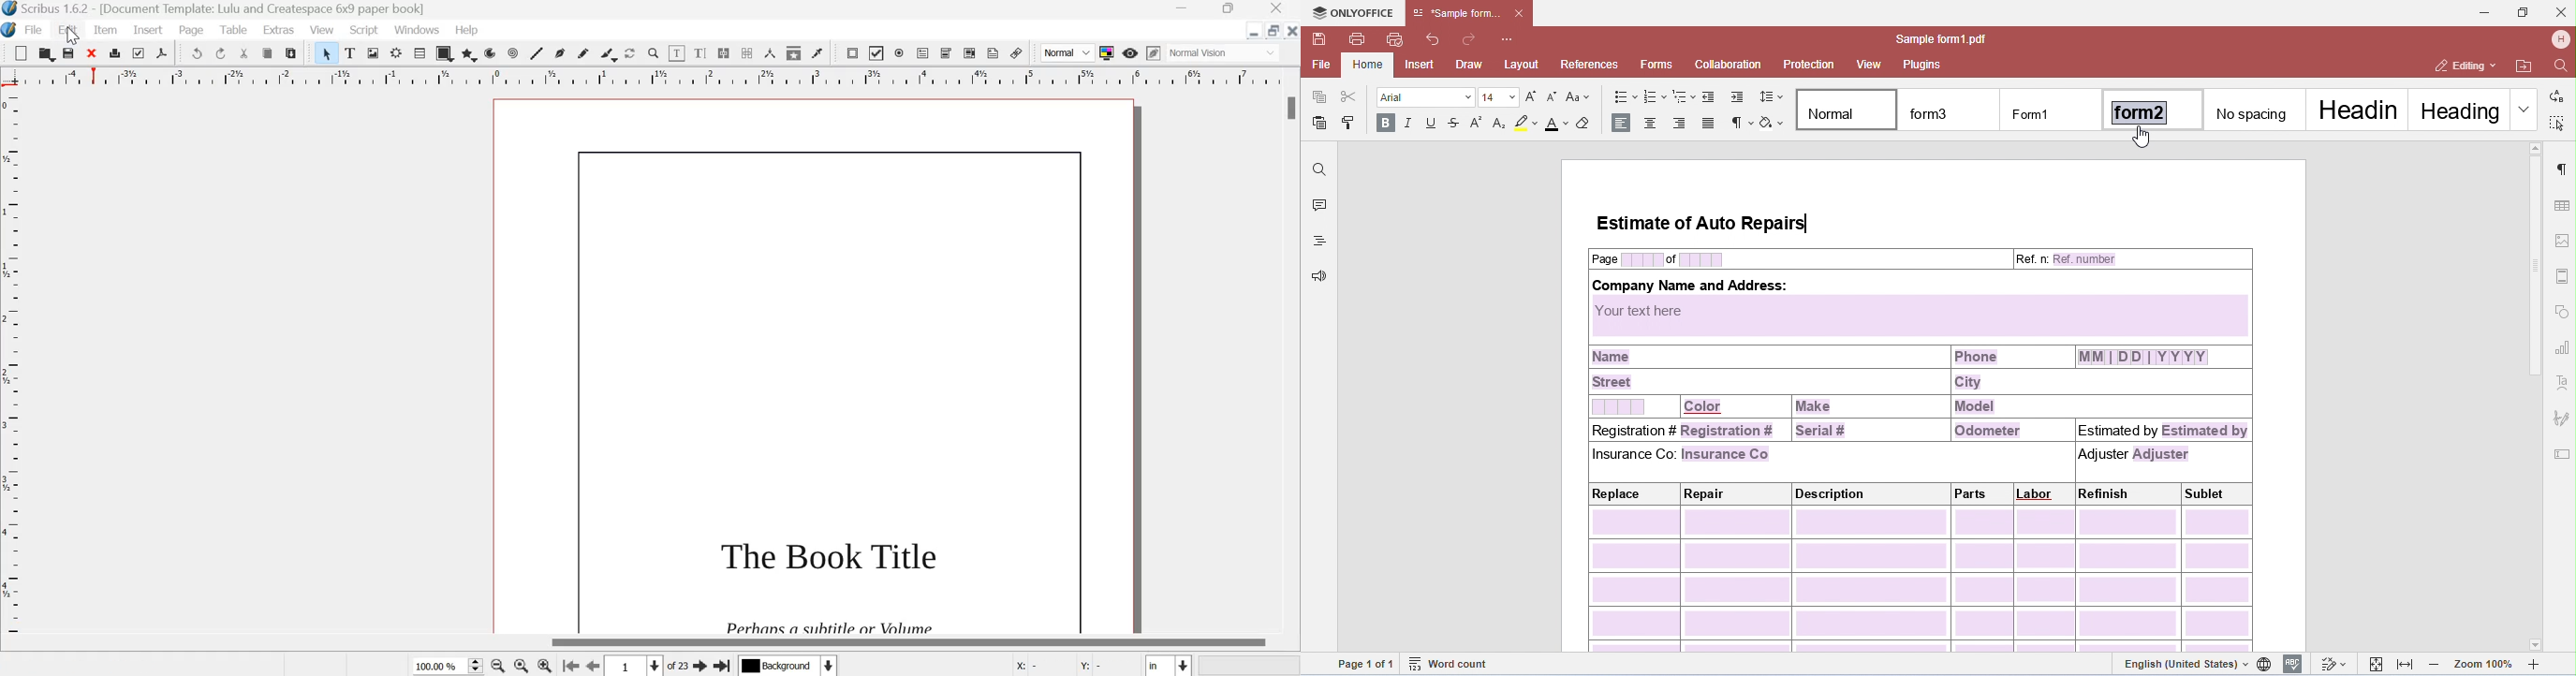 The image size is (2576, 700). What do you see at coordinates (92, 54) in the screenshot?
I see `close` at bounding box center [92, 54].